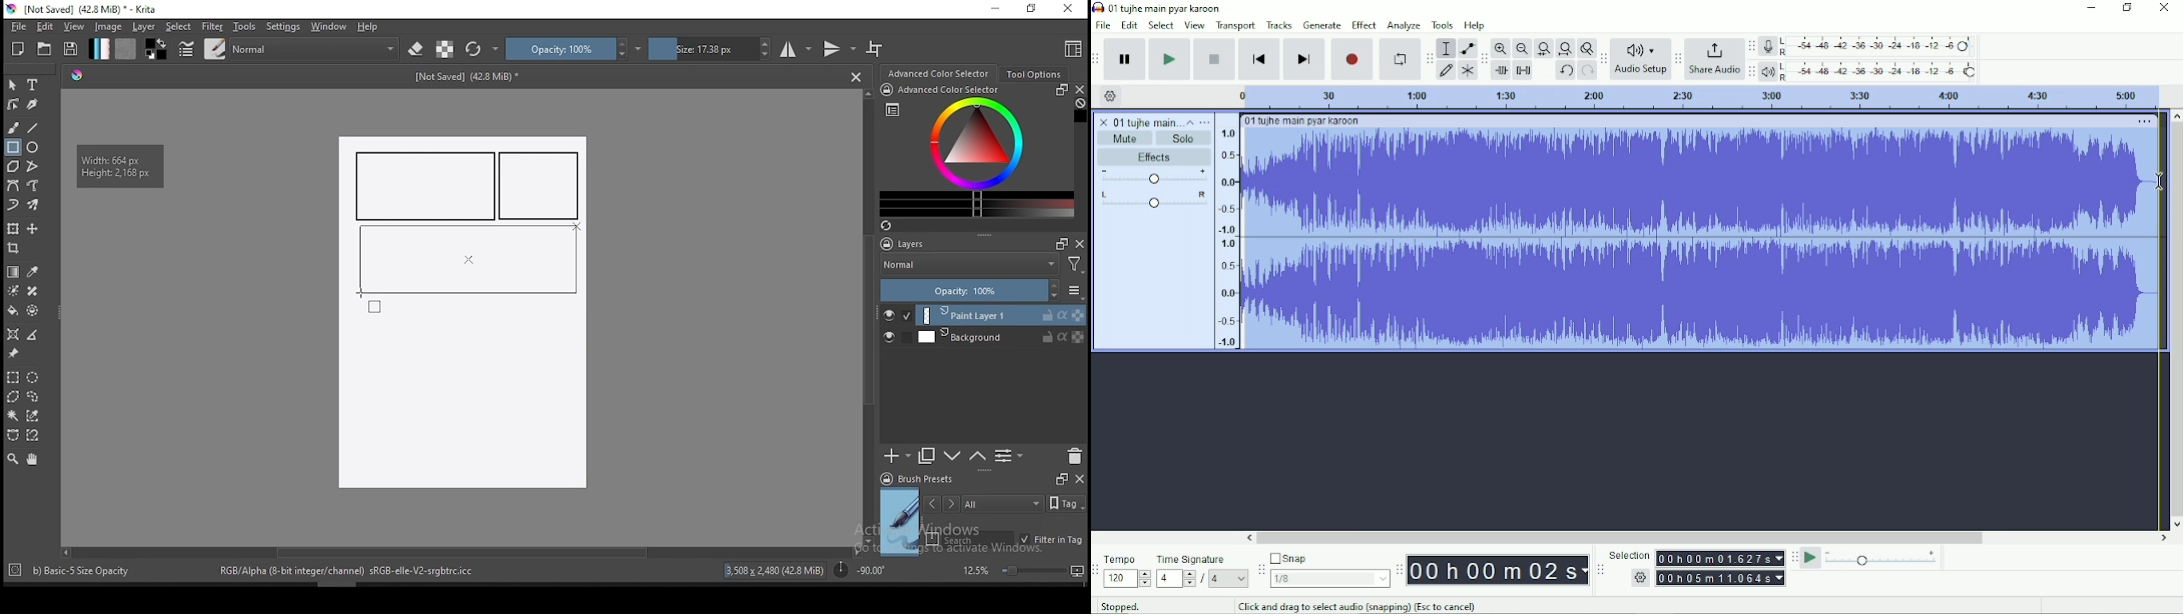  I want to click on Audacity tools toolbar, so click(1429, 58).